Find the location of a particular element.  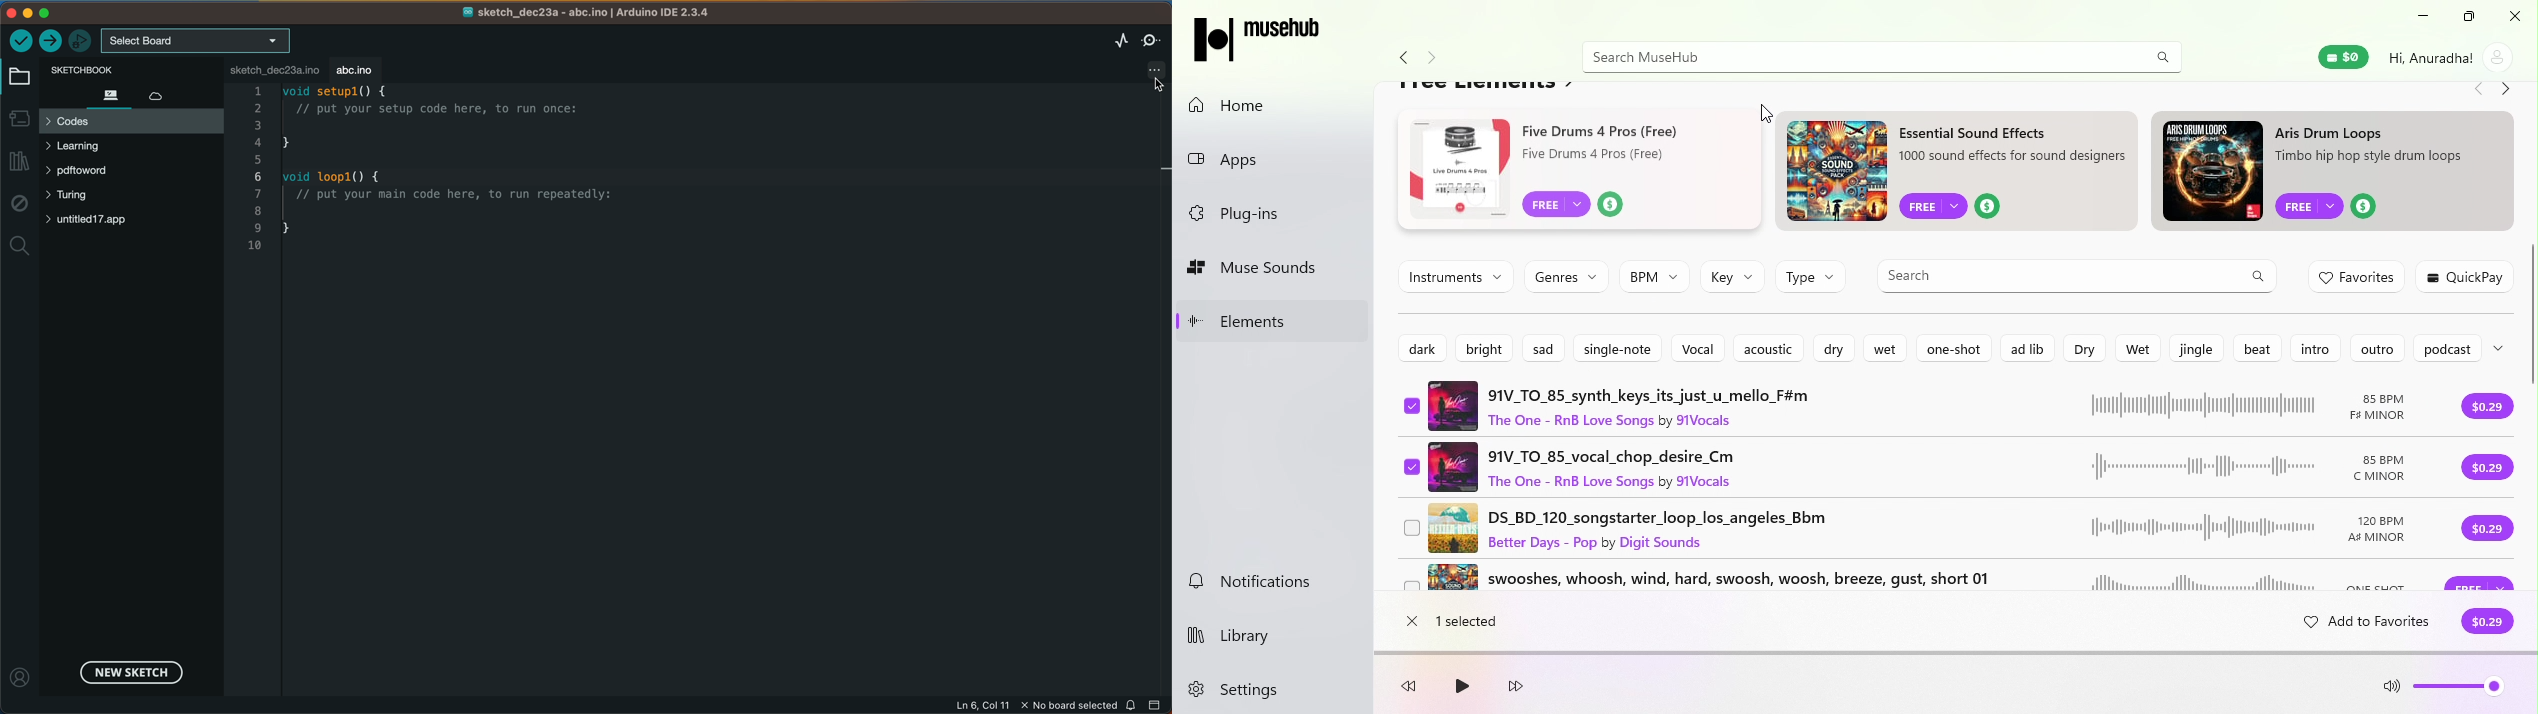

$0.29 is located at coordinates (2487, 623).